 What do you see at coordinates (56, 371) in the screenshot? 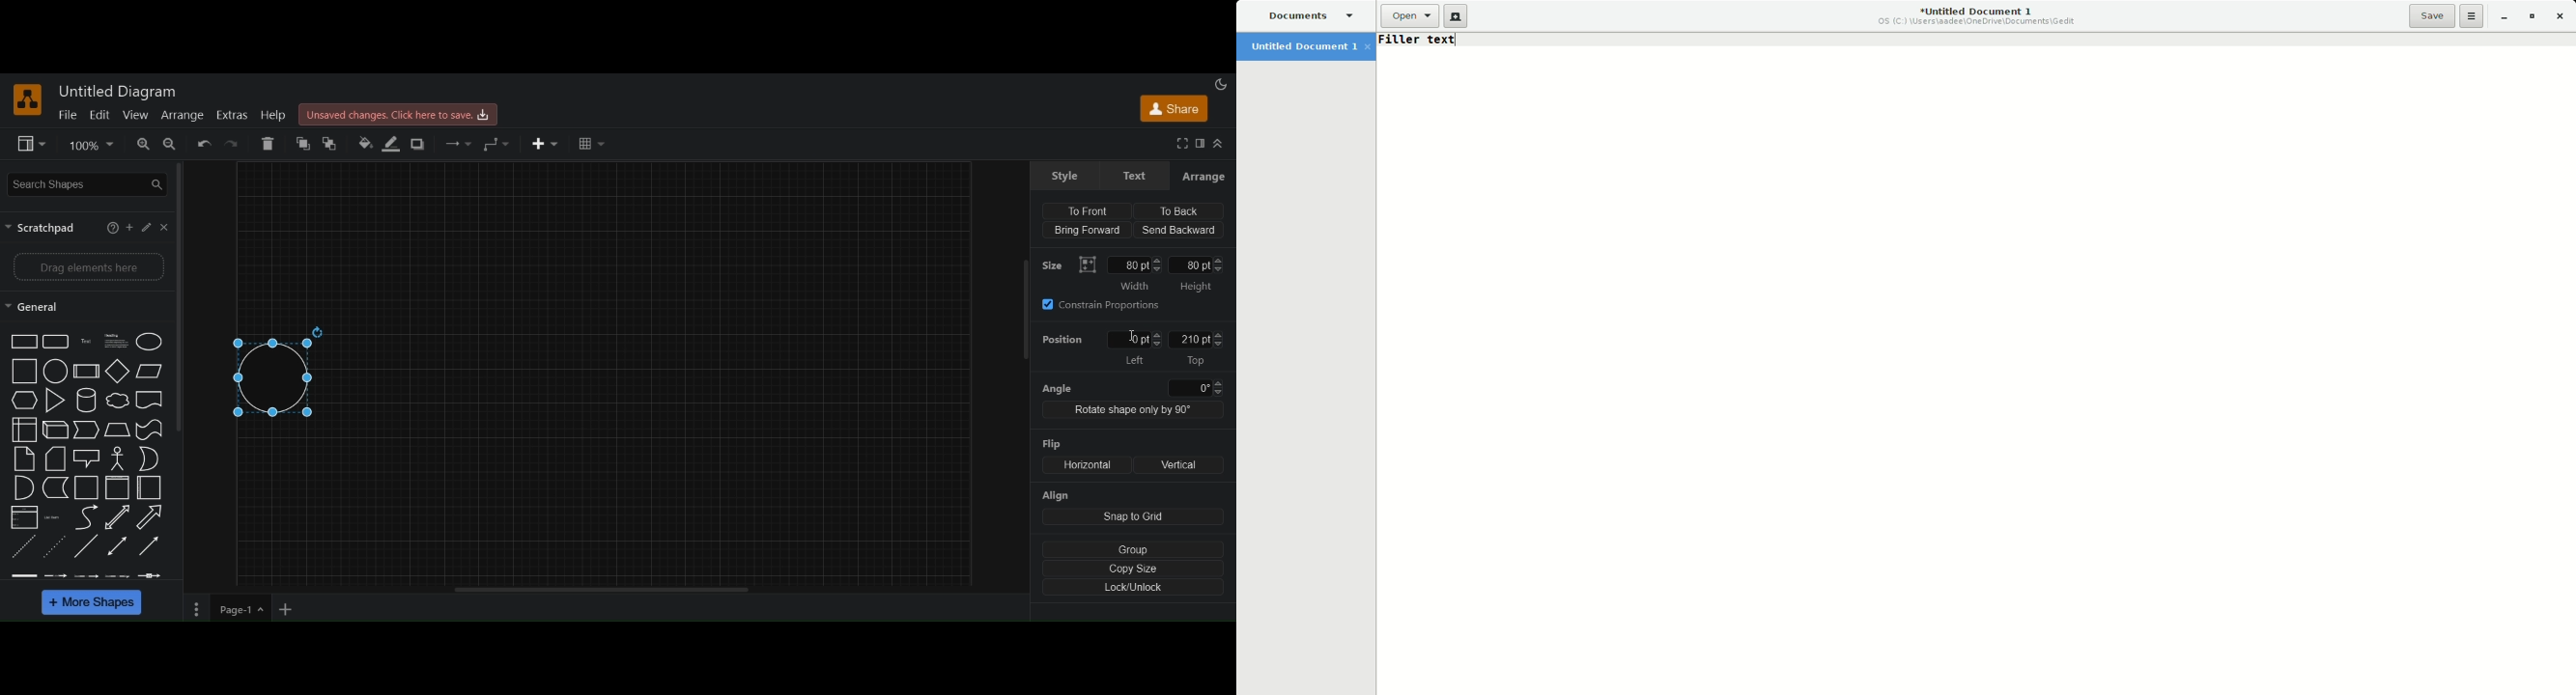
I see `Circle` at bounding box center [56, 371].